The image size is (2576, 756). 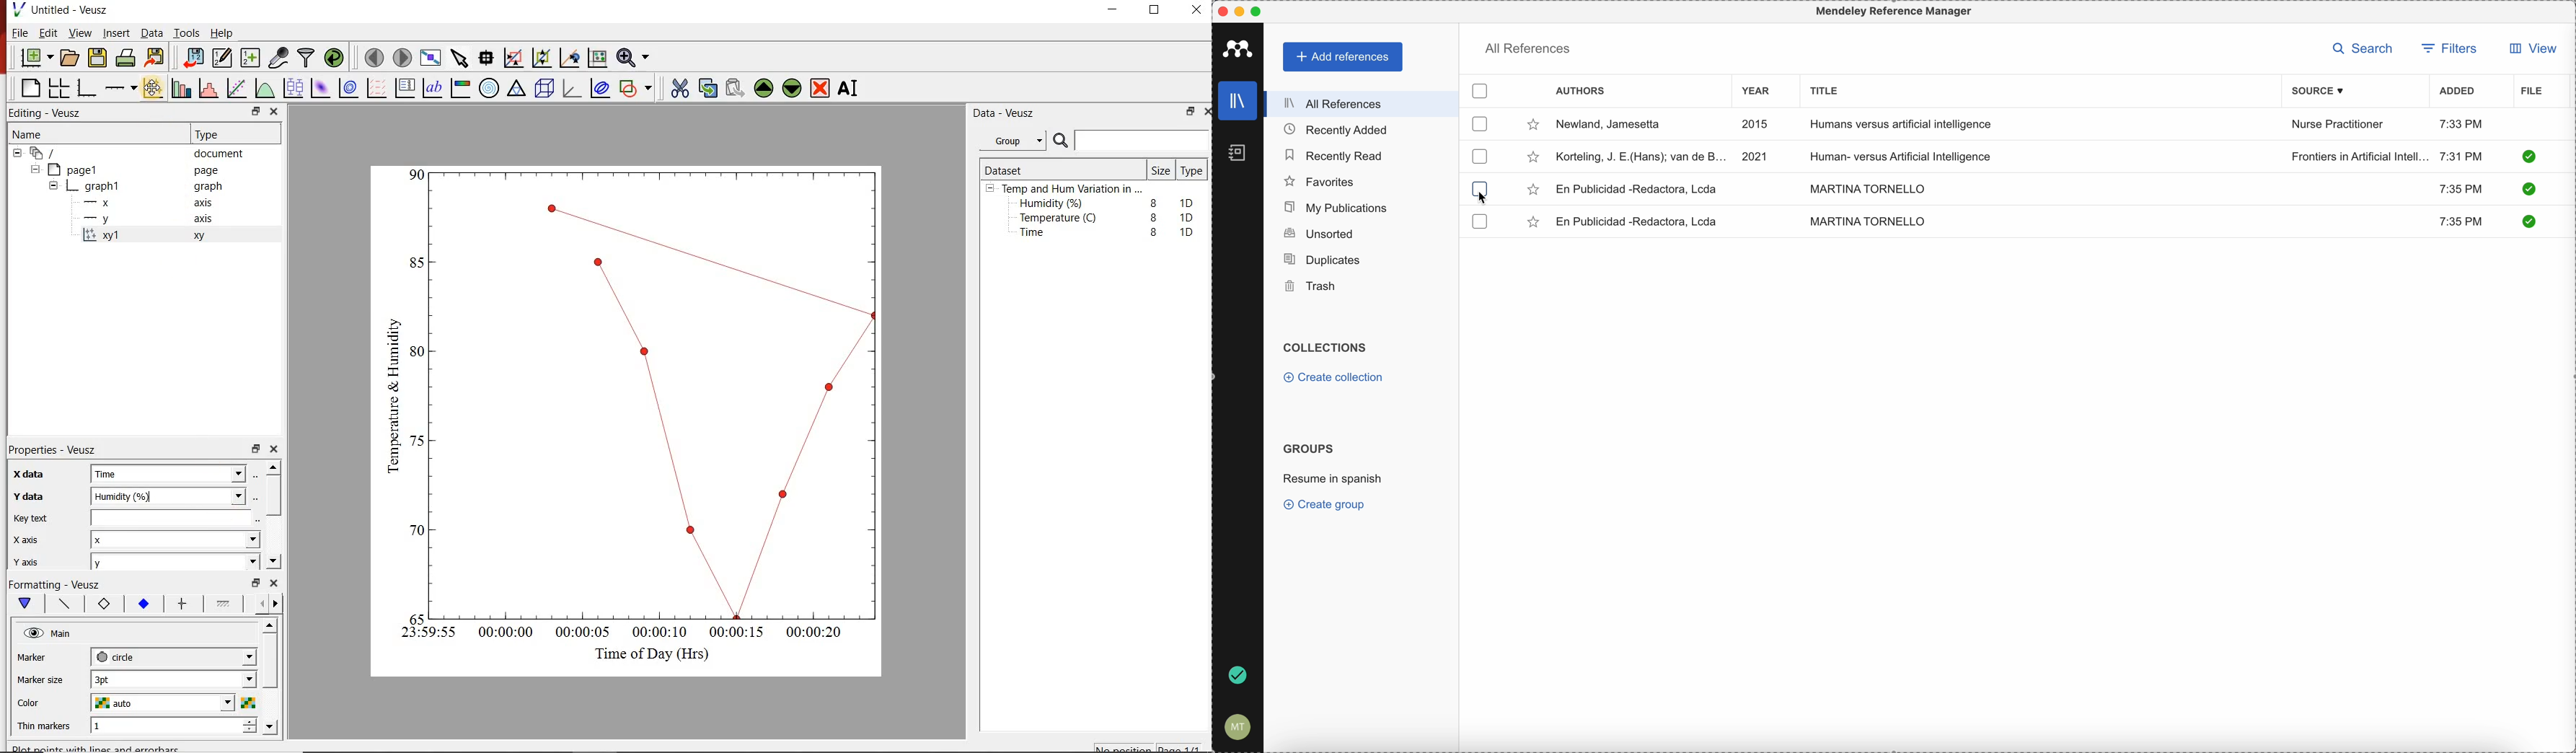 I want to click on hide sub menu, so click(x=53, y=185).